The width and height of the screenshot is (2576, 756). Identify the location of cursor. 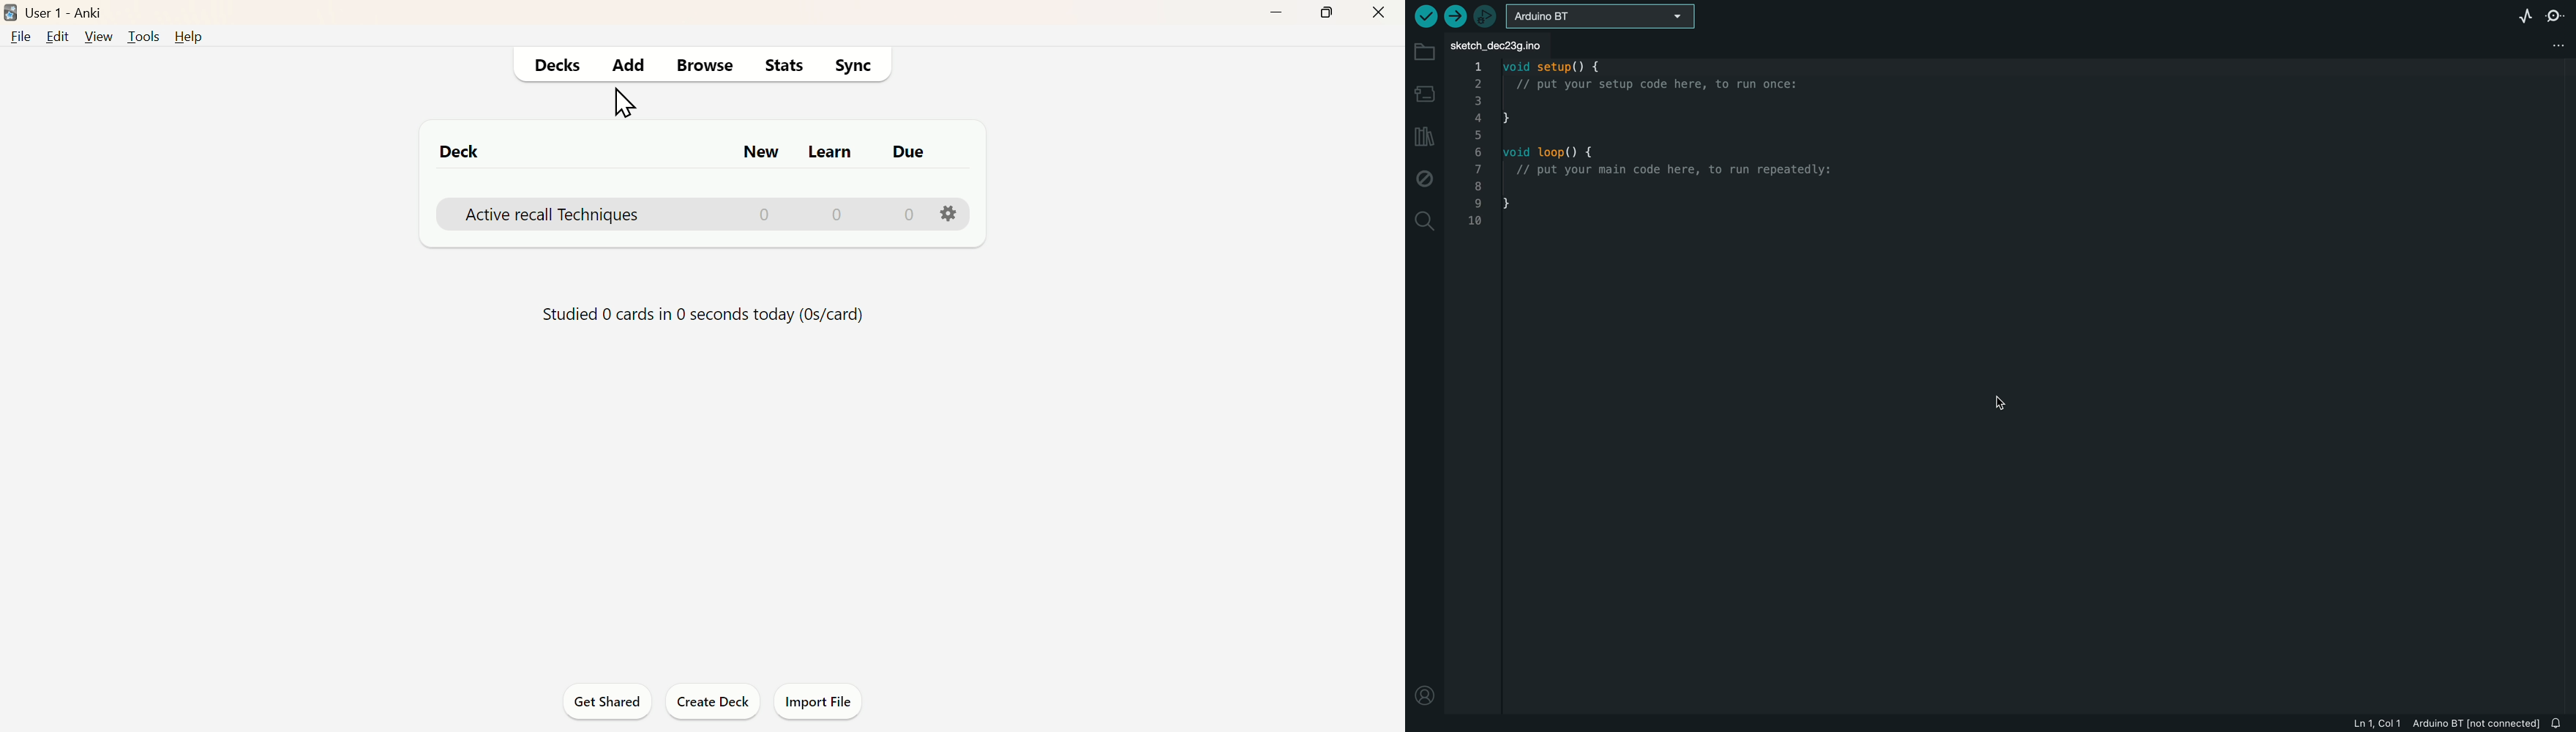
(2004, 412).